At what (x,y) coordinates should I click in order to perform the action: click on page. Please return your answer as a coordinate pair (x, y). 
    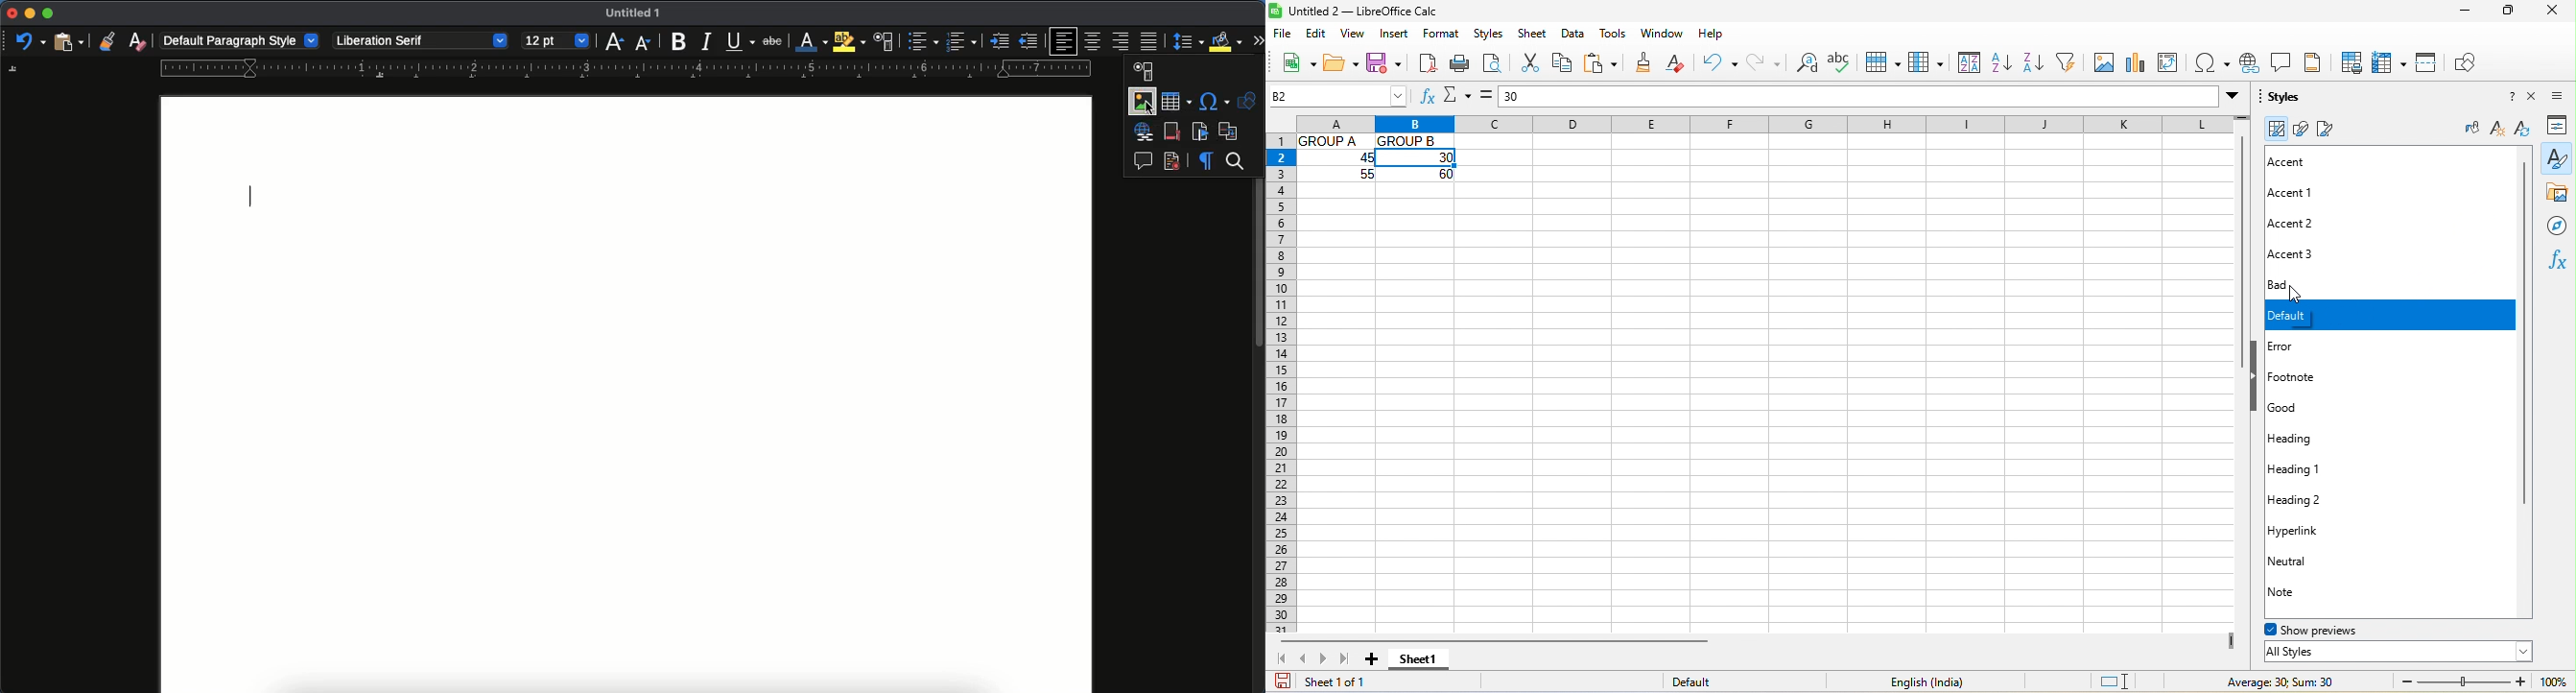
    Looking at the image, I should click on (626, 394).